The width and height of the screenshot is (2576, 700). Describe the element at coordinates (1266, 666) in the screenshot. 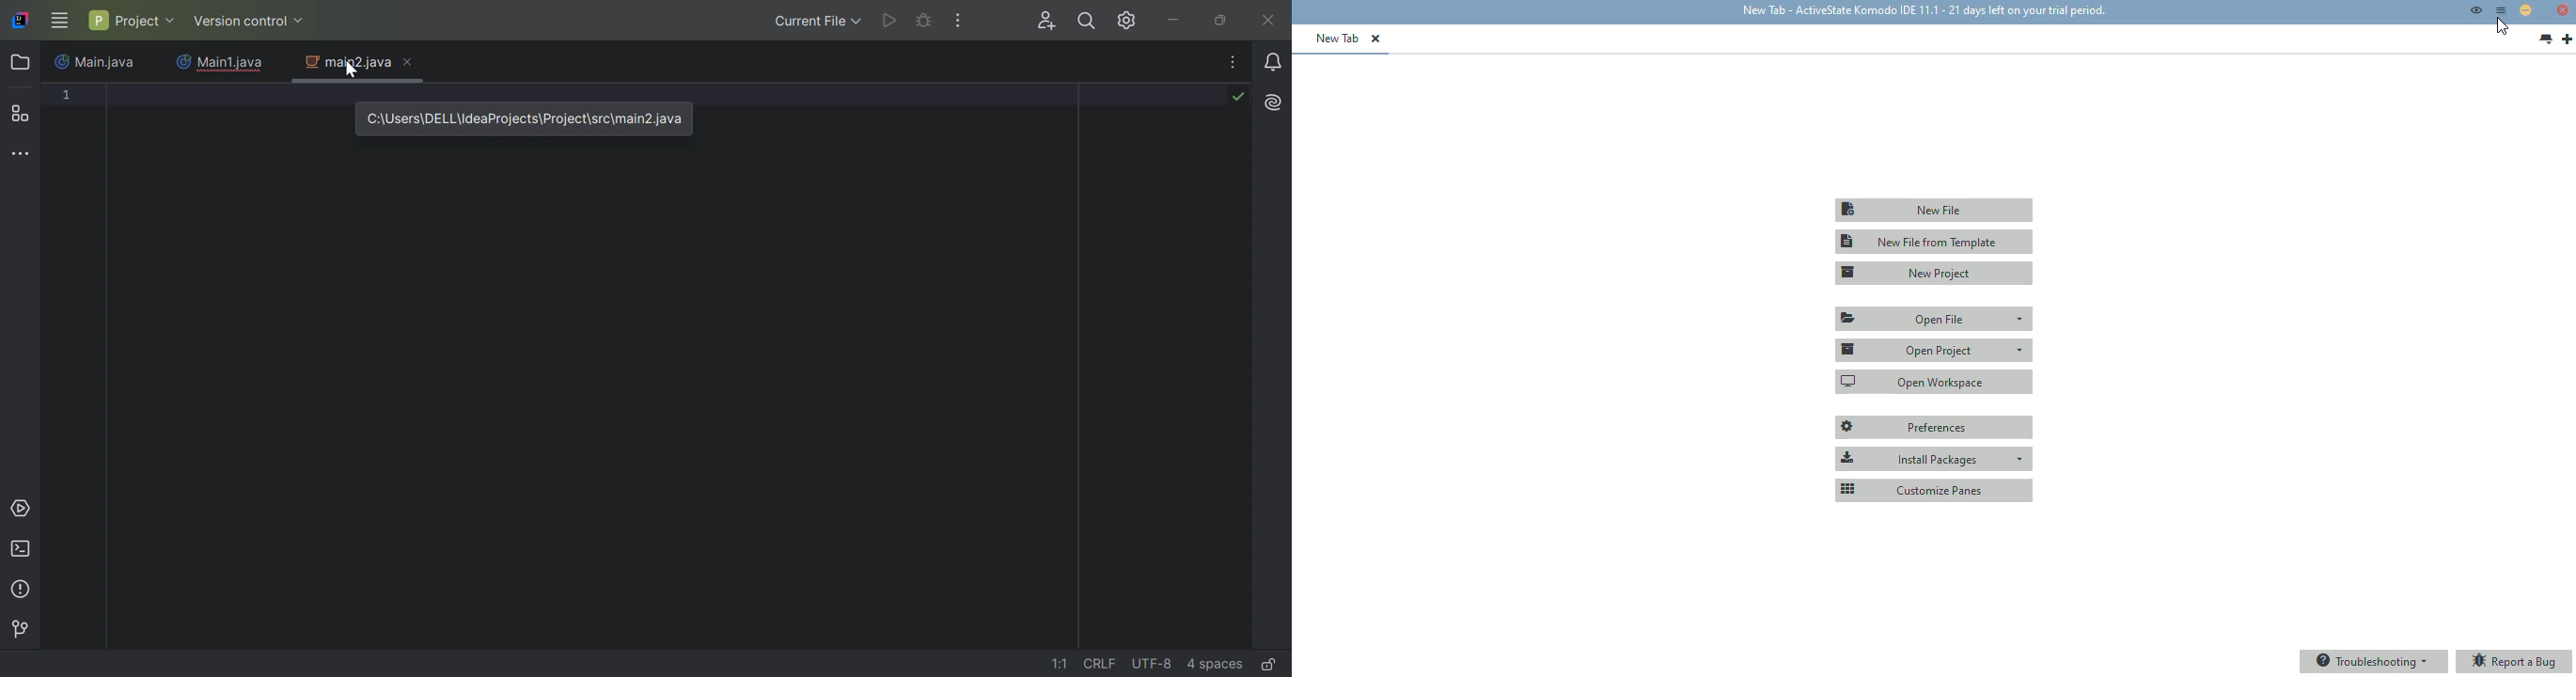

I see `Make file read-only` at that location.